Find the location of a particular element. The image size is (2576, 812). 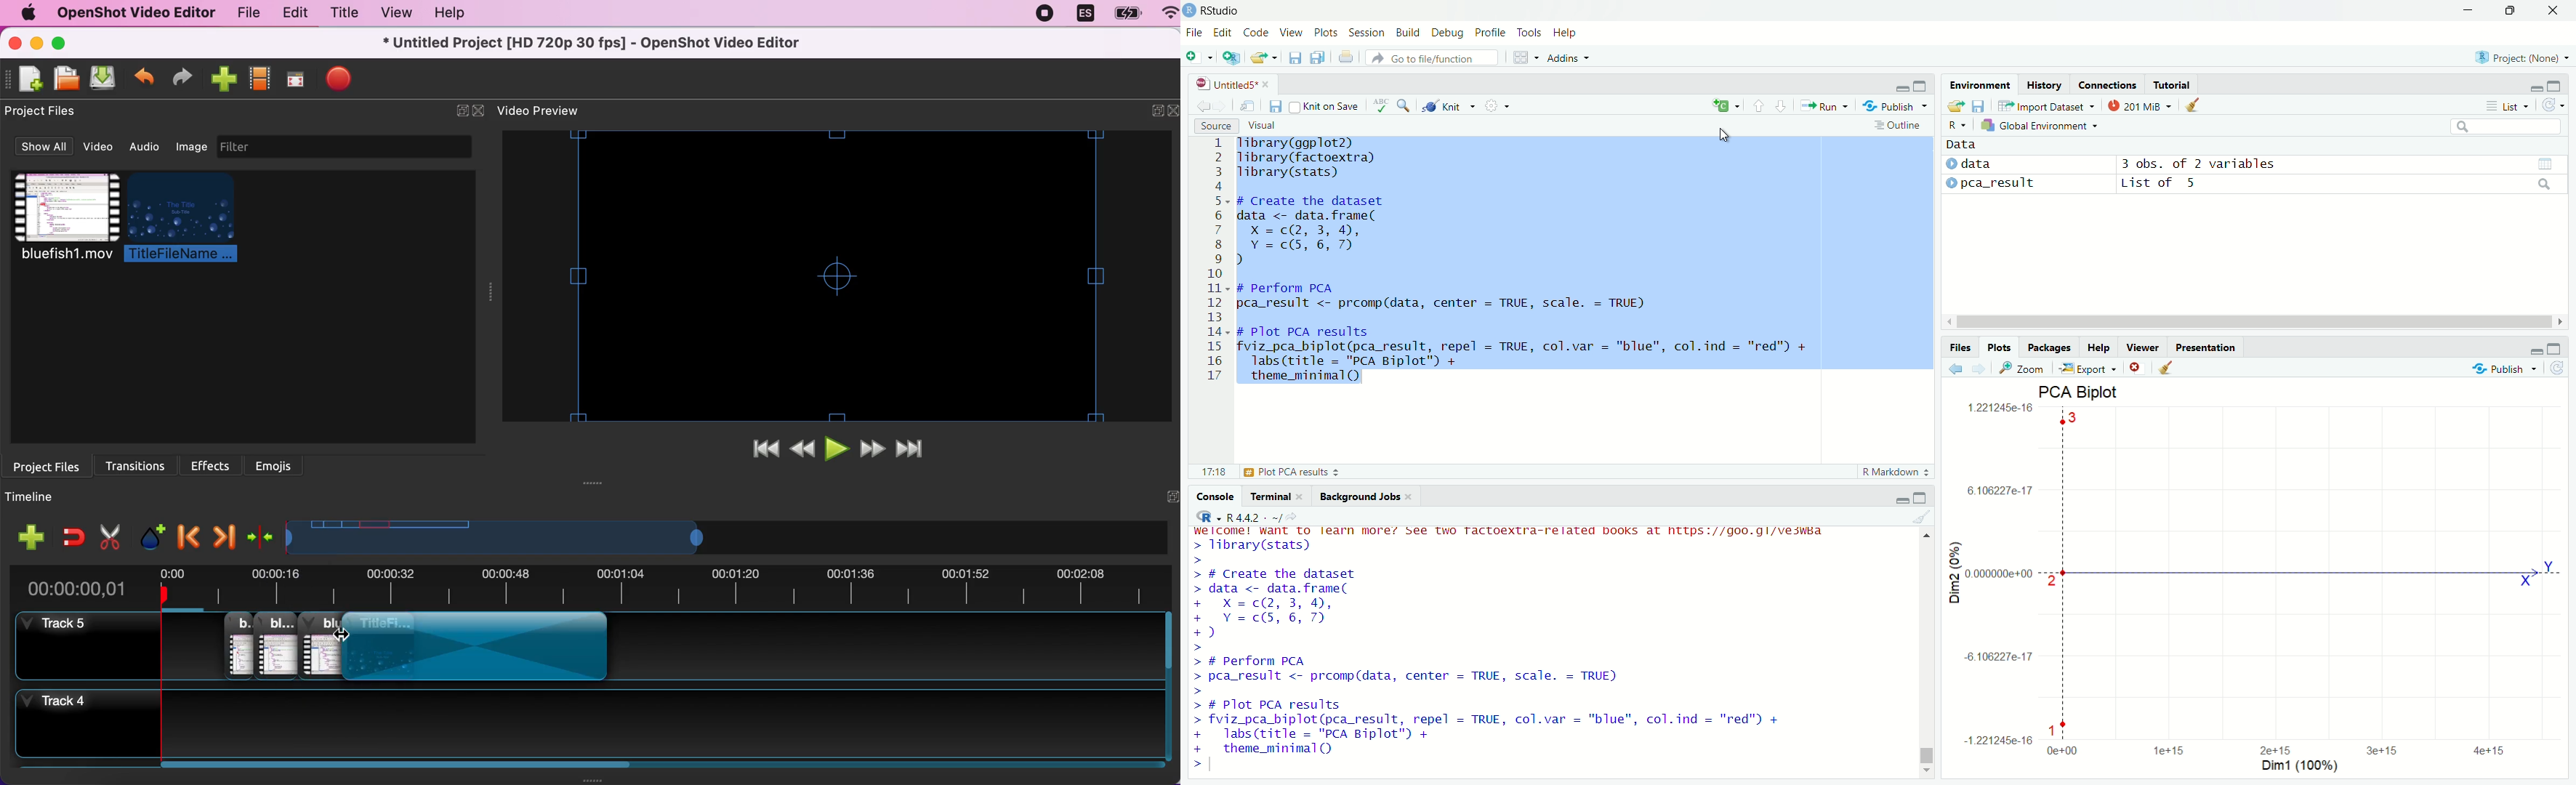

New file is located at coordinates (1198, 56).